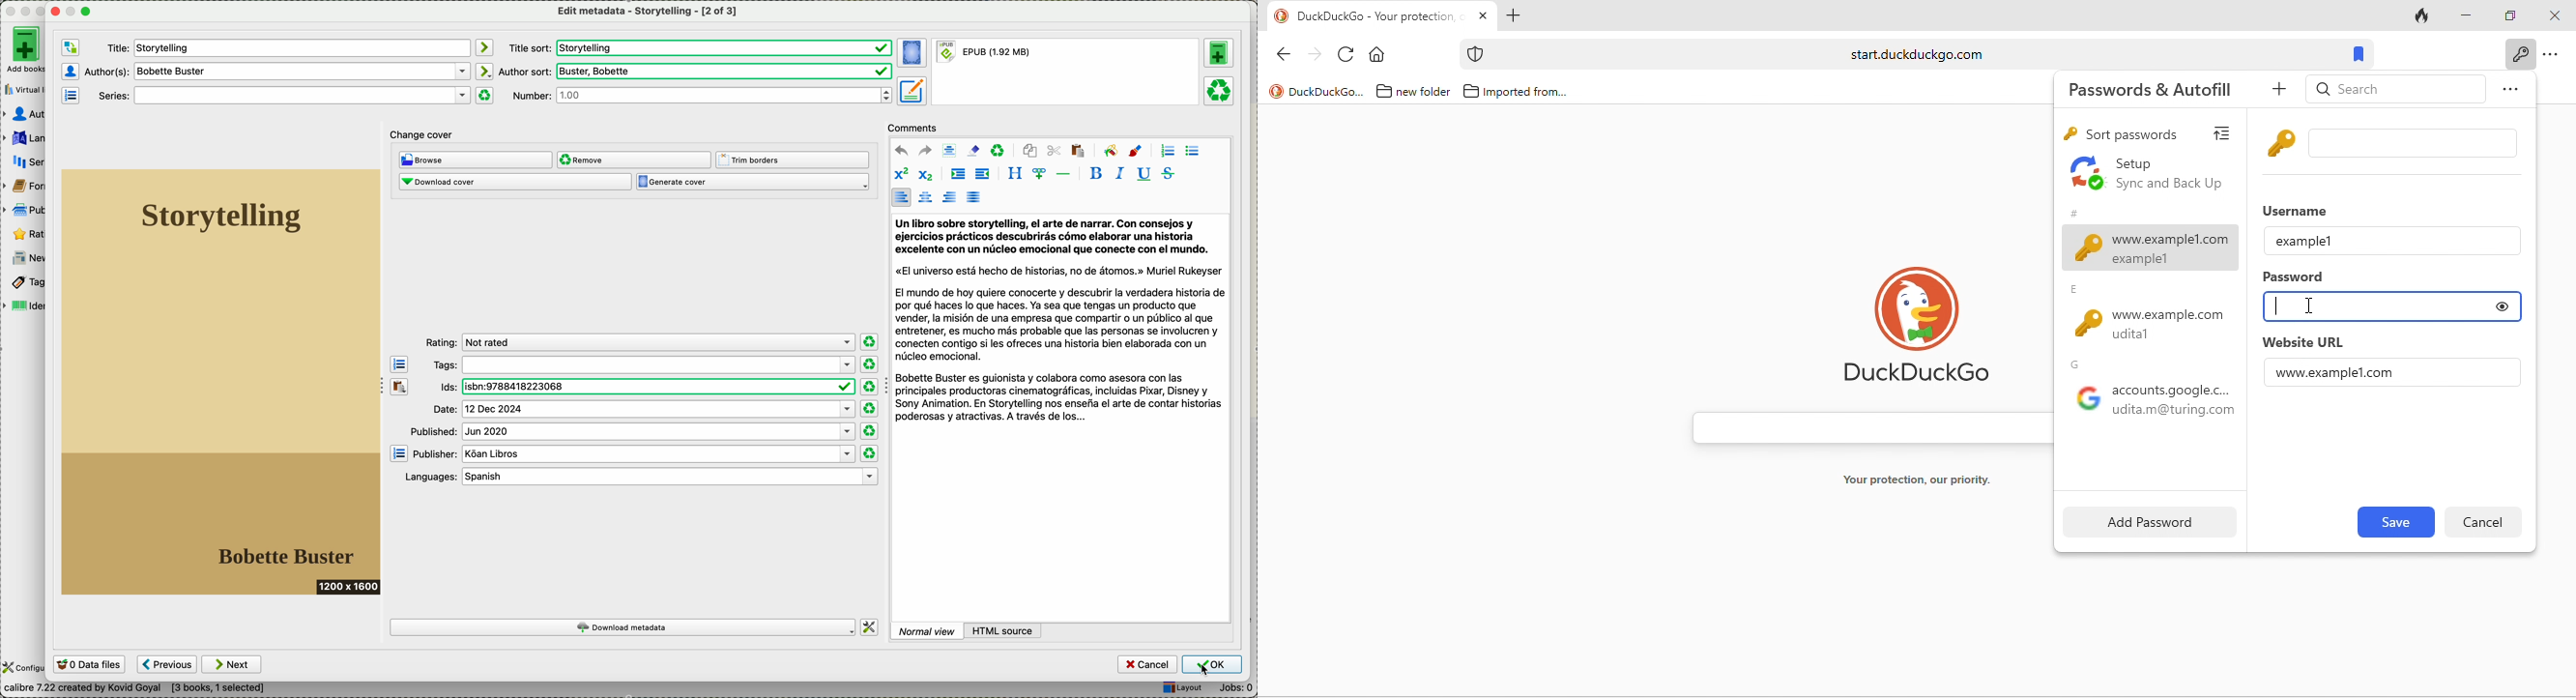 Image resolution: width=2576 pixels, height=700 pixels. Describe the element at coordinates (1167, 151) in the screenshot. I see `ordered list` at that location.